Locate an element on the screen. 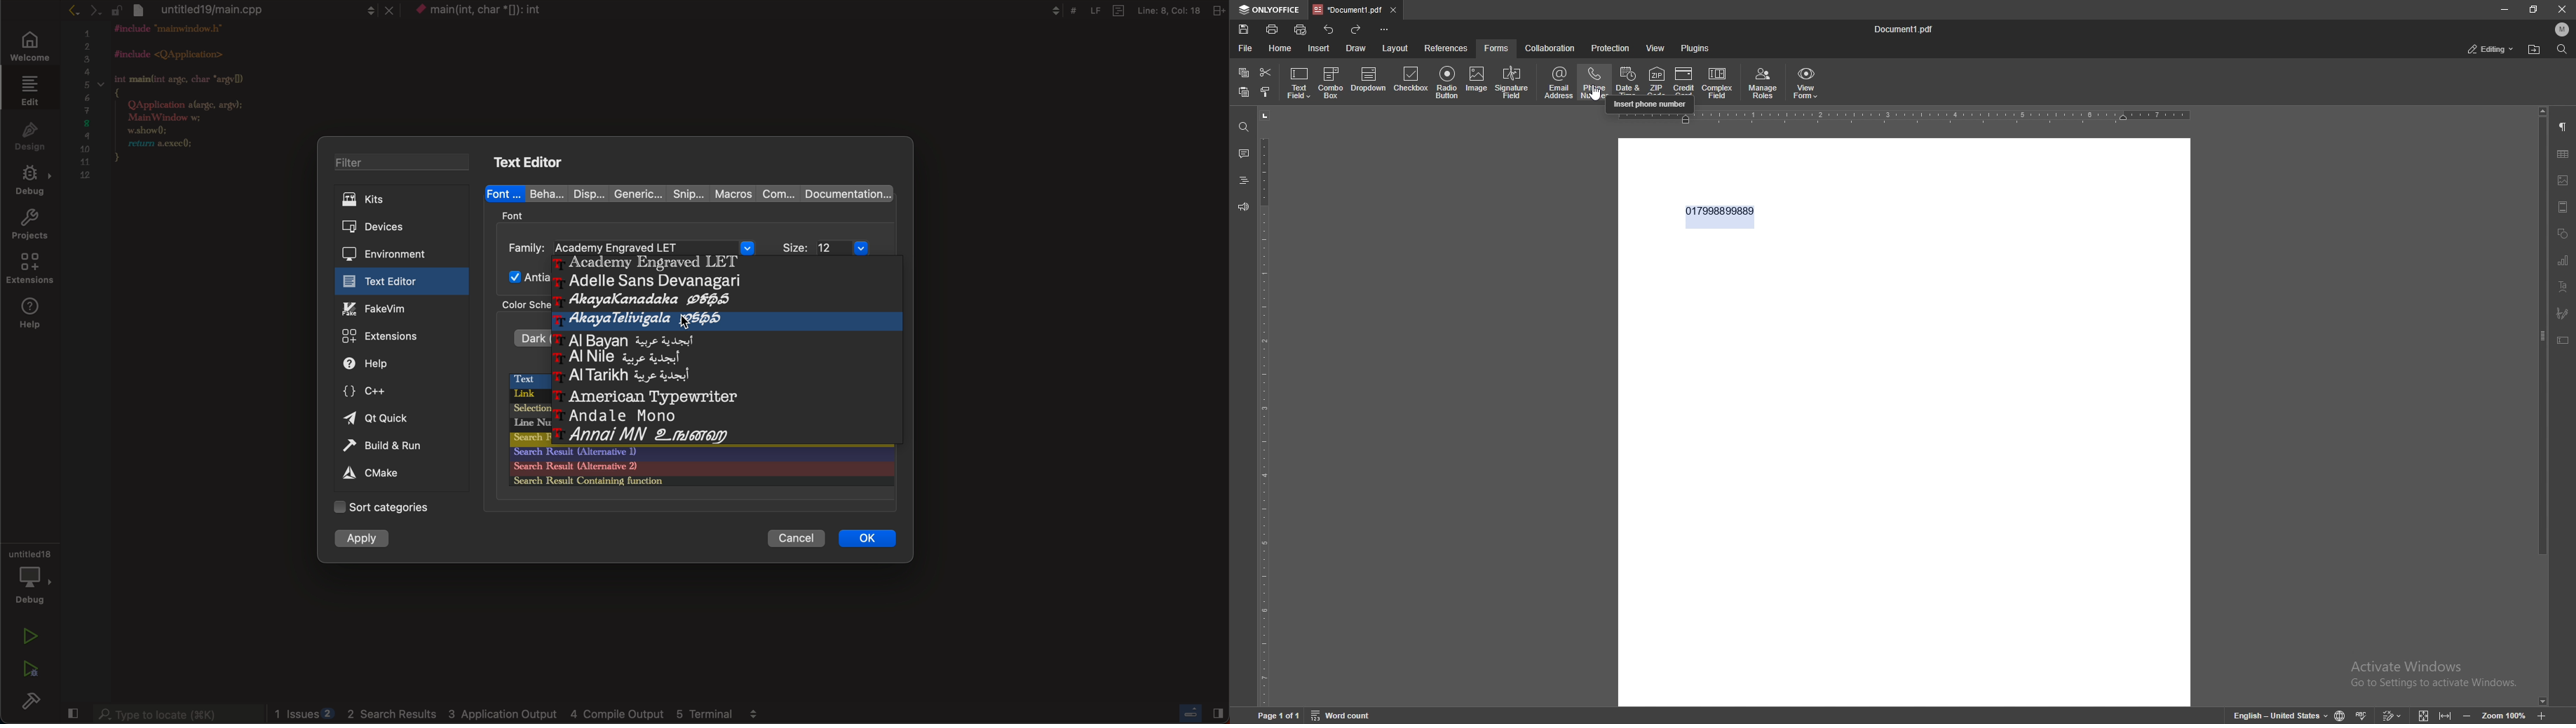 This screenshot has height=728, width=2576. phone number is located at coordinates (1595, 82).